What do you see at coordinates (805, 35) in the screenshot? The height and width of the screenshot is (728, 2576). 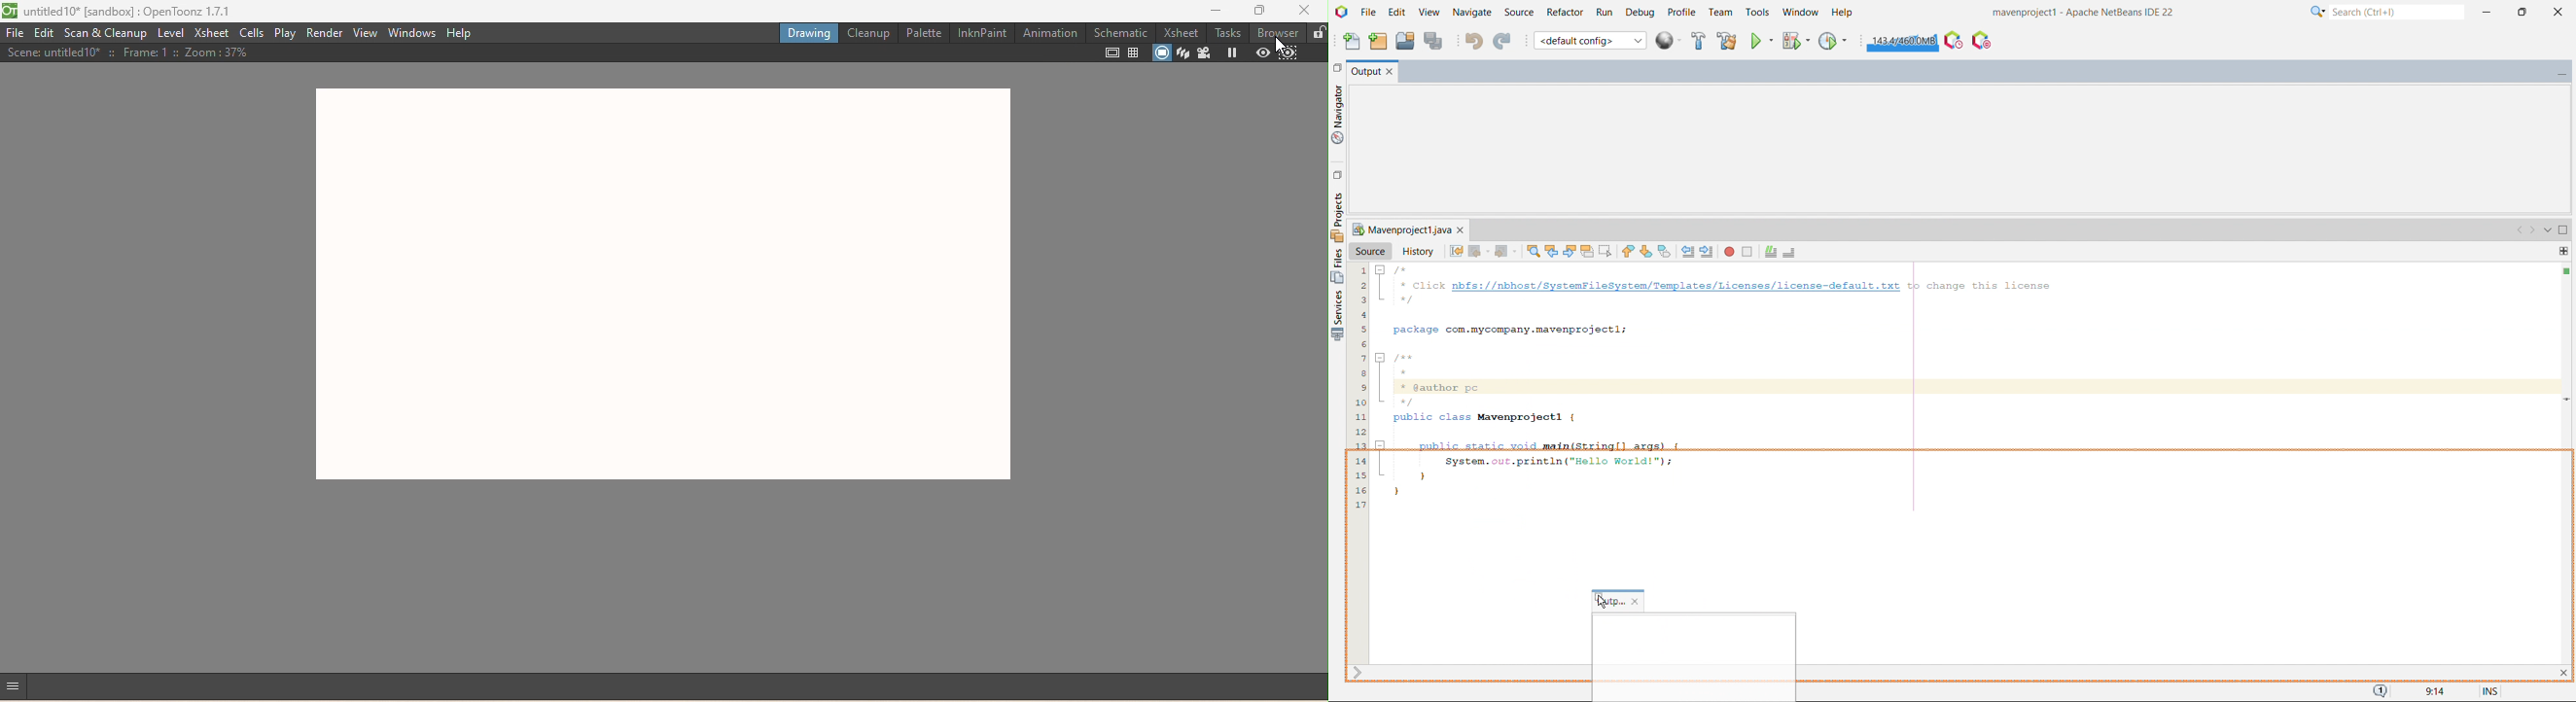 I see `Drawing` at bounding box center [805, 35].